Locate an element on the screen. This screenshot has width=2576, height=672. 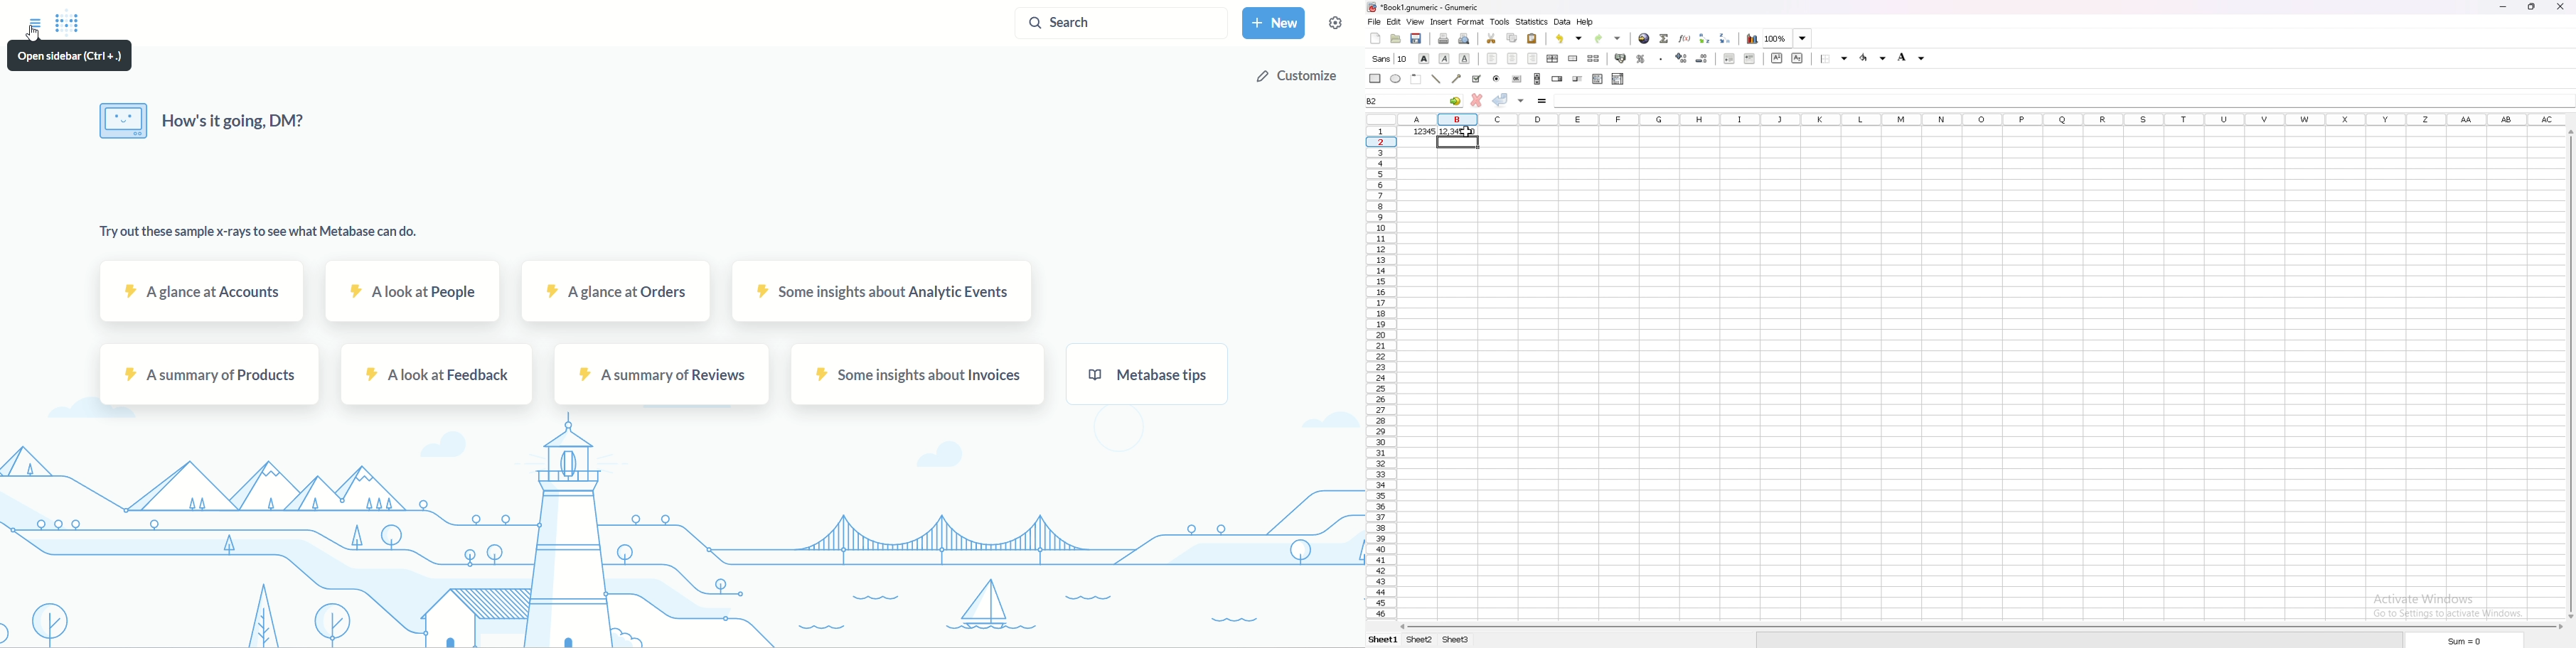
align left is located at coordinates (1494, 58).